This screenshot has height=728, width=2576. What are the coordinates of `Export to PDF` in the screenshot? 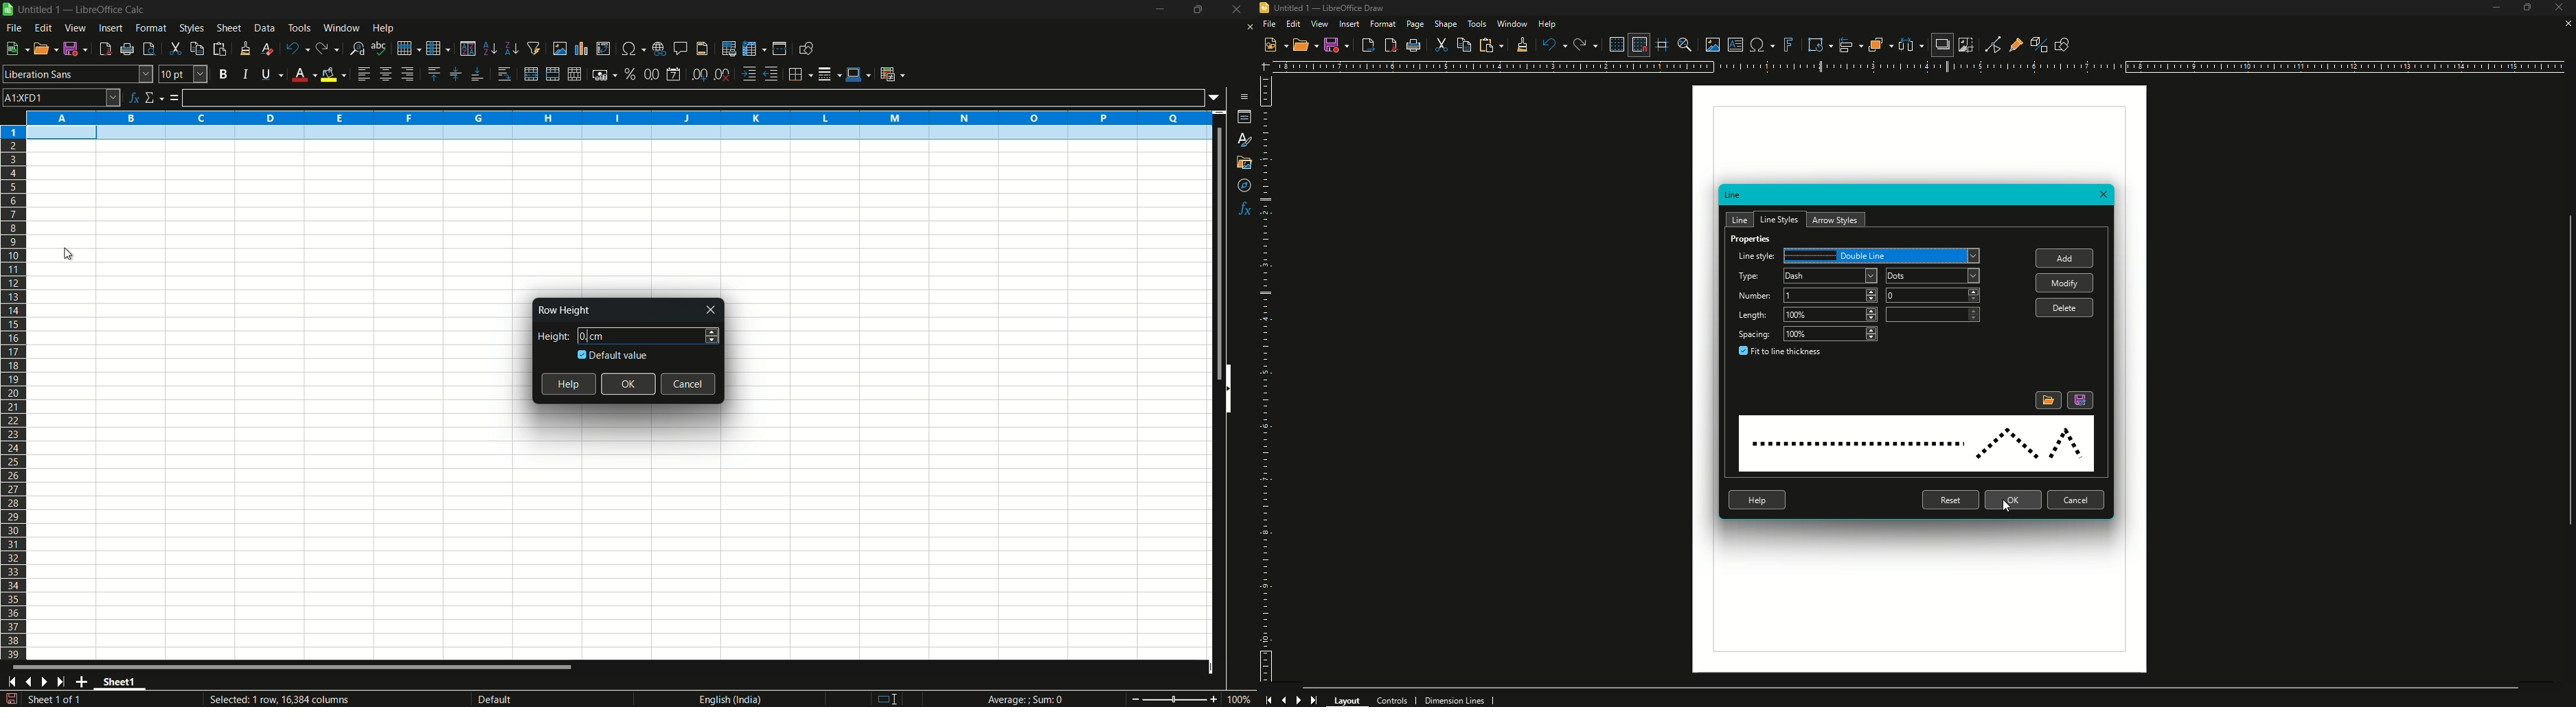 It's located at (1389, 45).